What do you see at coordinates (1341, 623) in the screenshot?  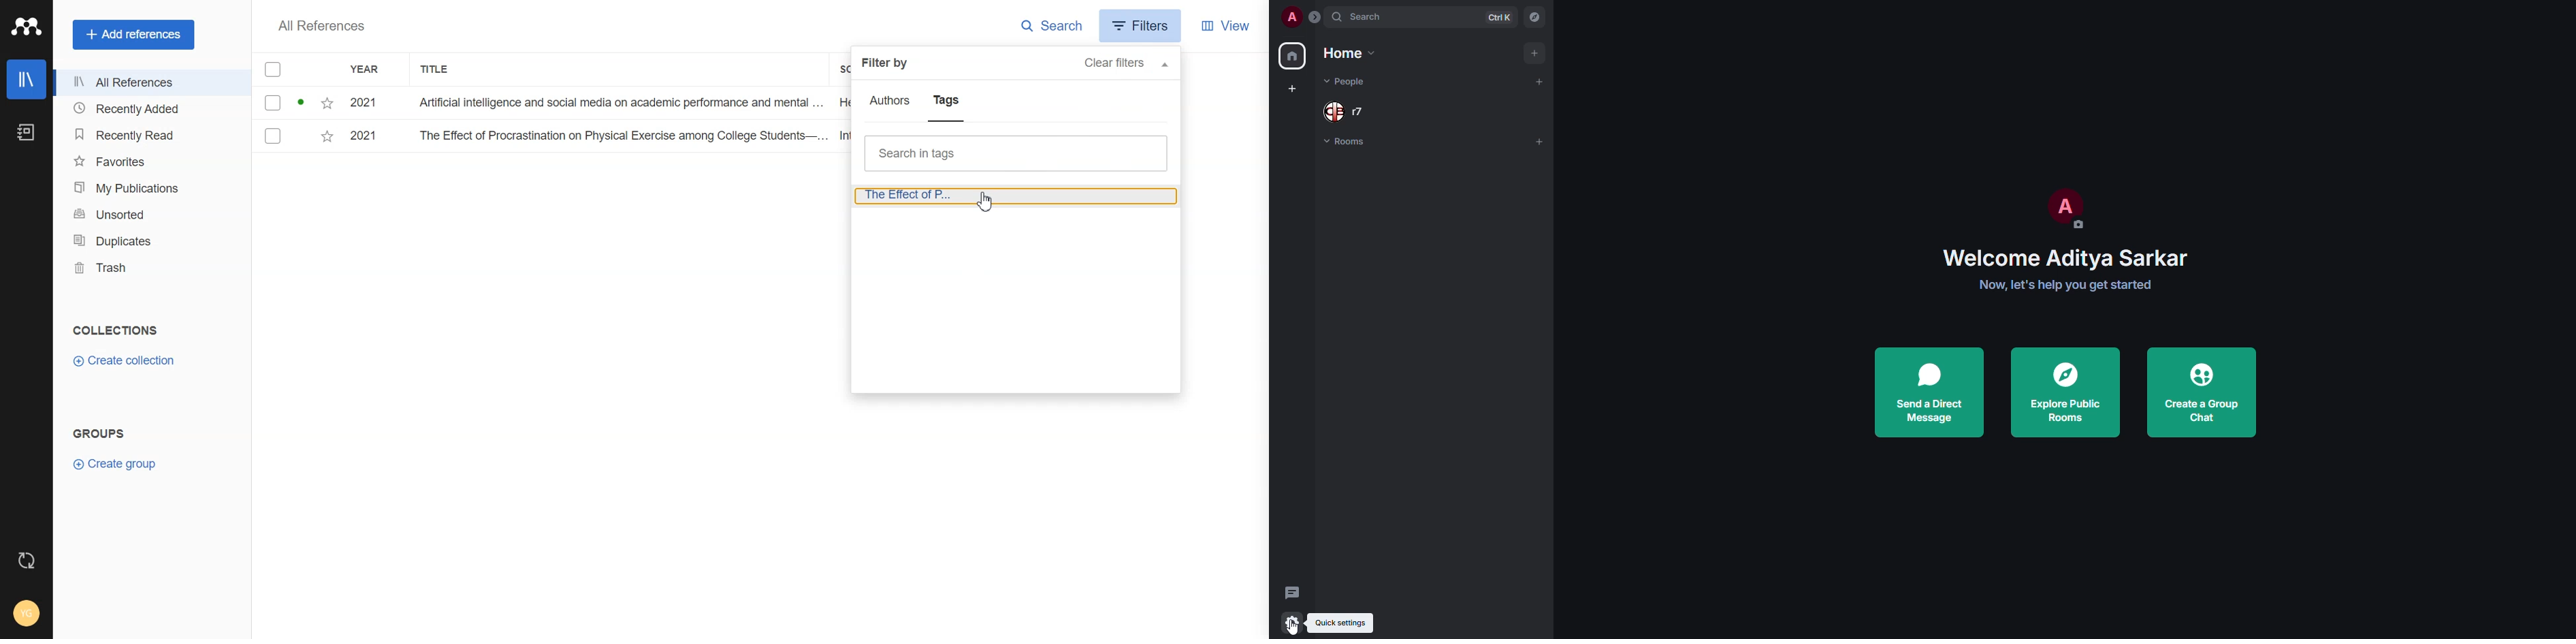 I see `quick settings` at bounding box center [1341, 623].